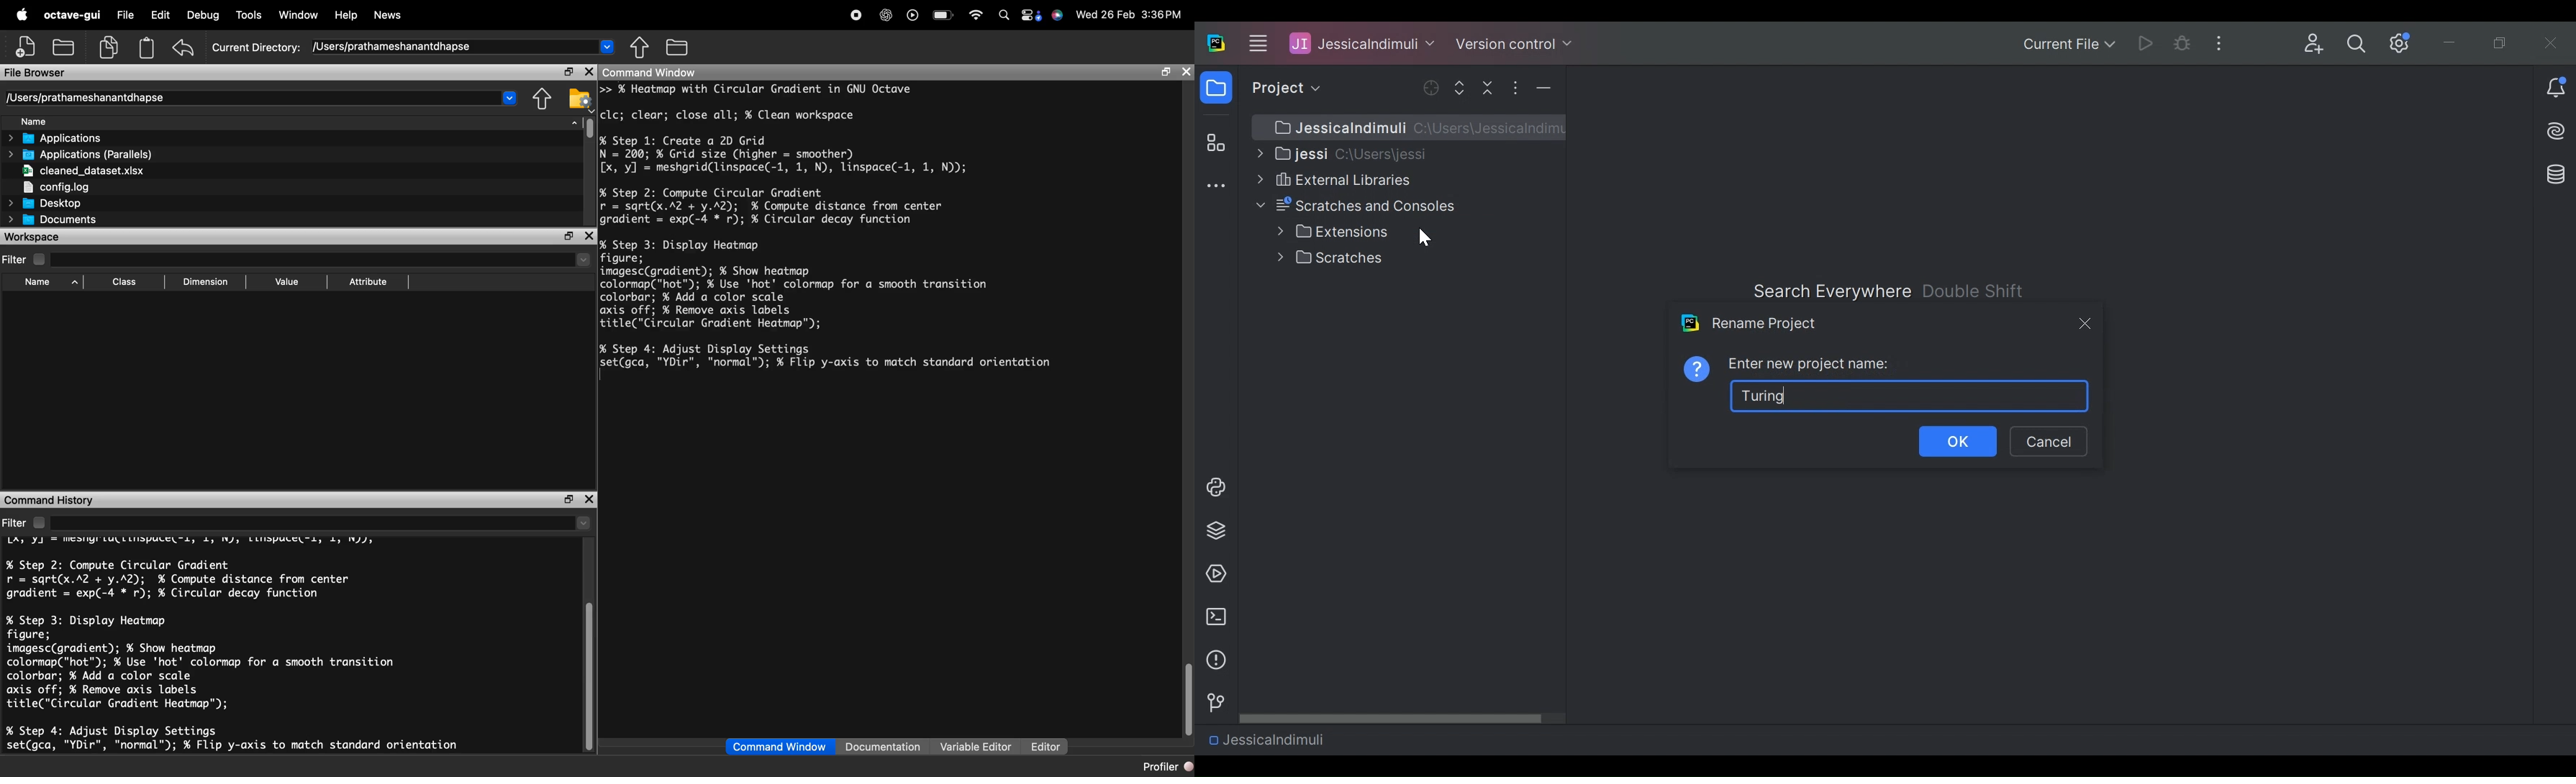 This screenshot has height=784, width=2576. I want to click on octave-gui, so click(73, 15).